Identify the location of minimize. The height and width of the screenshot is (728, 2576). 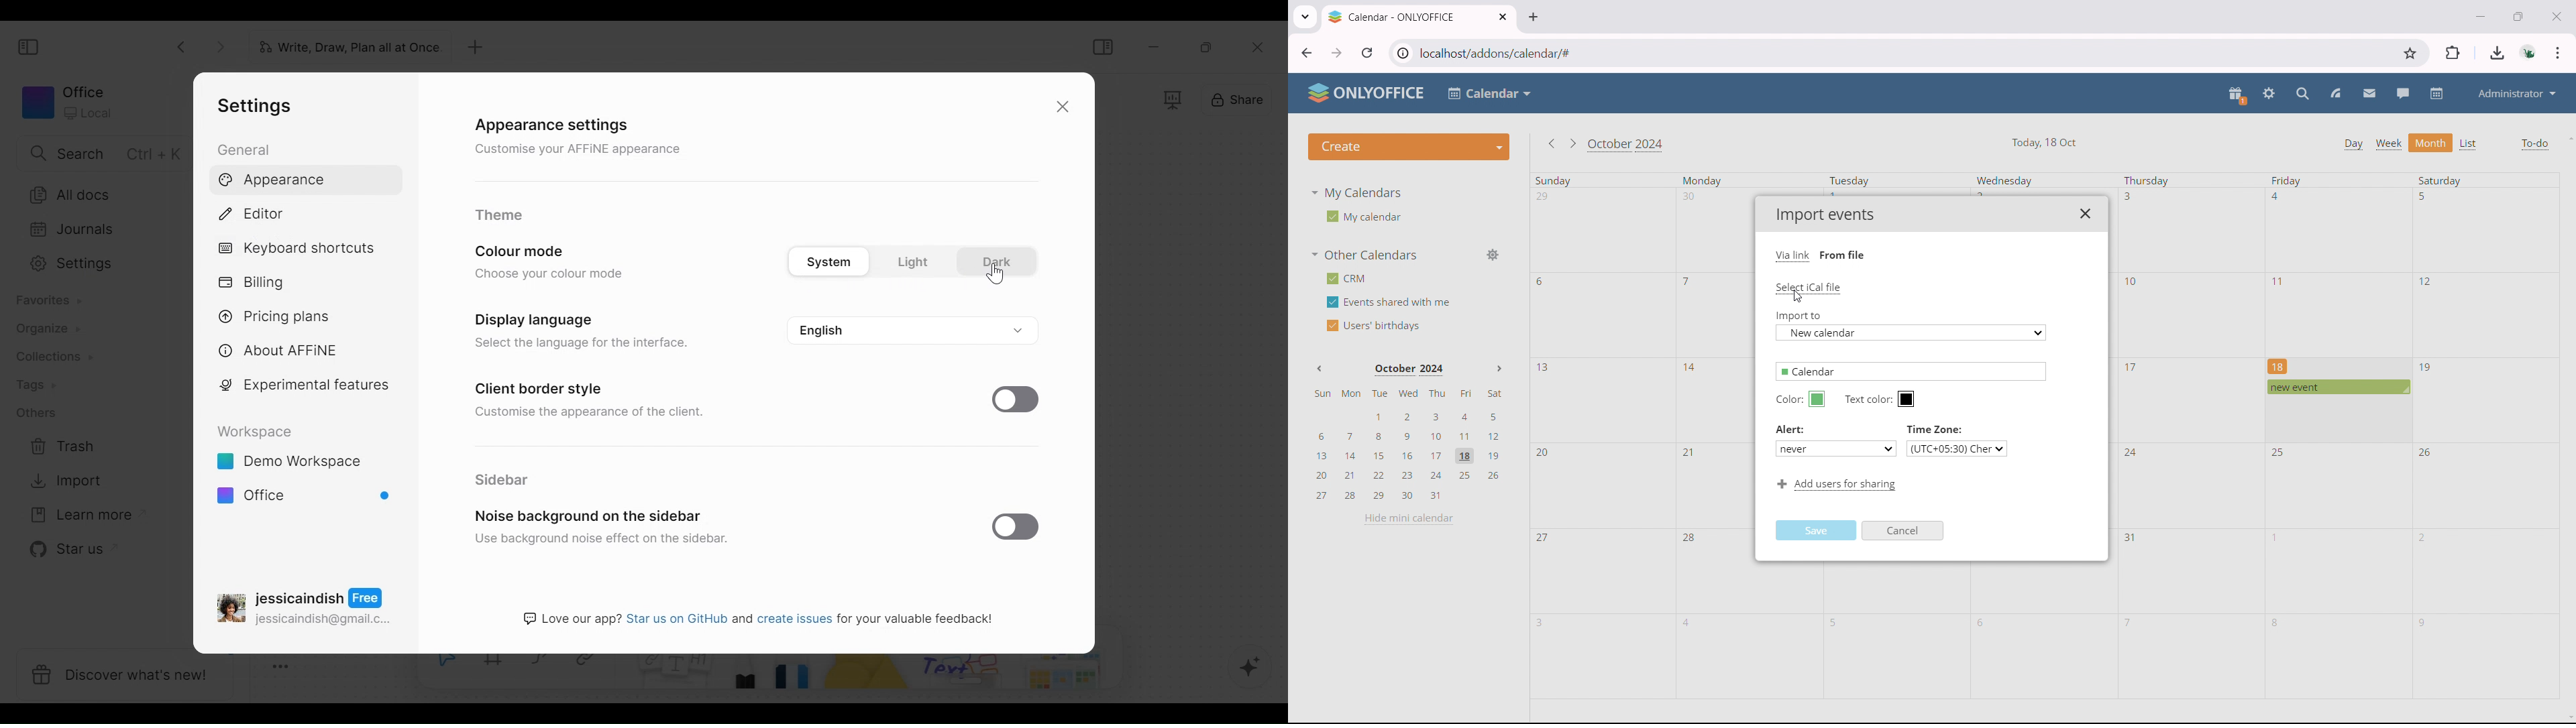
(1155, 46).